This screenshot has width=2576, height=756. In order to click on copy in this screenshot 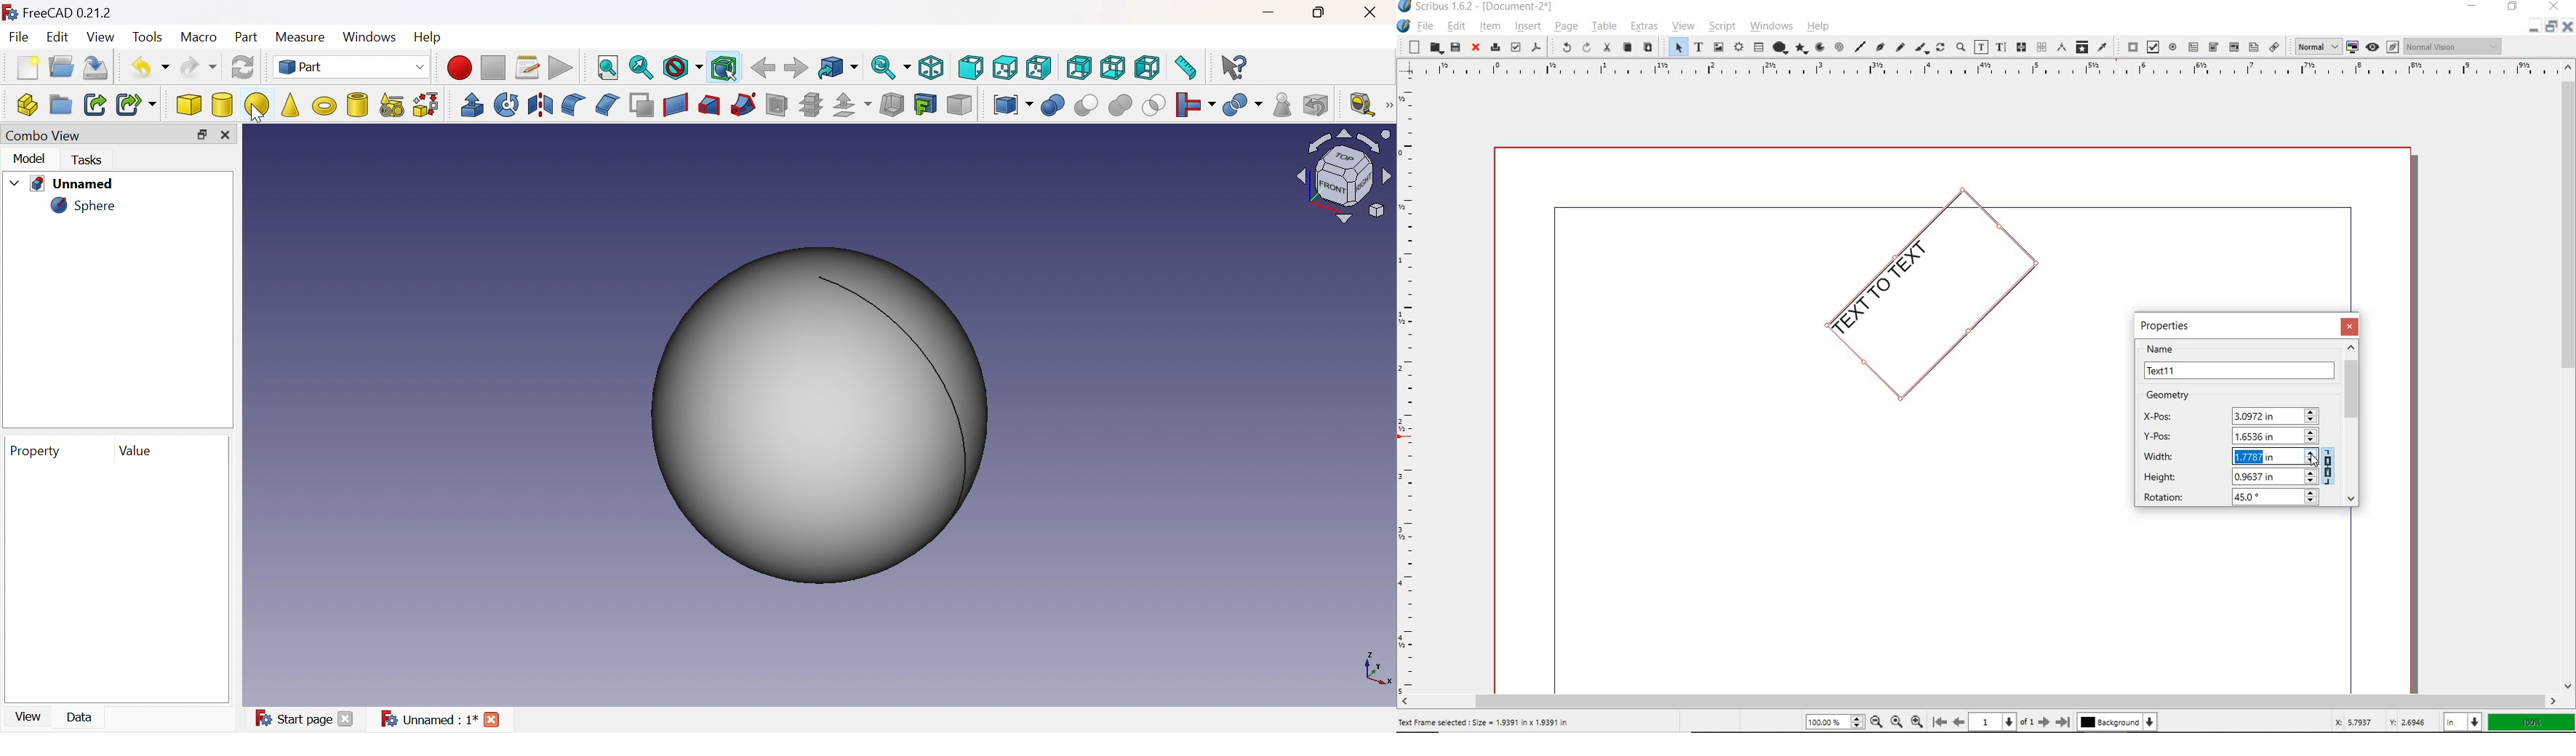, I will do `click(1628, 48)`.